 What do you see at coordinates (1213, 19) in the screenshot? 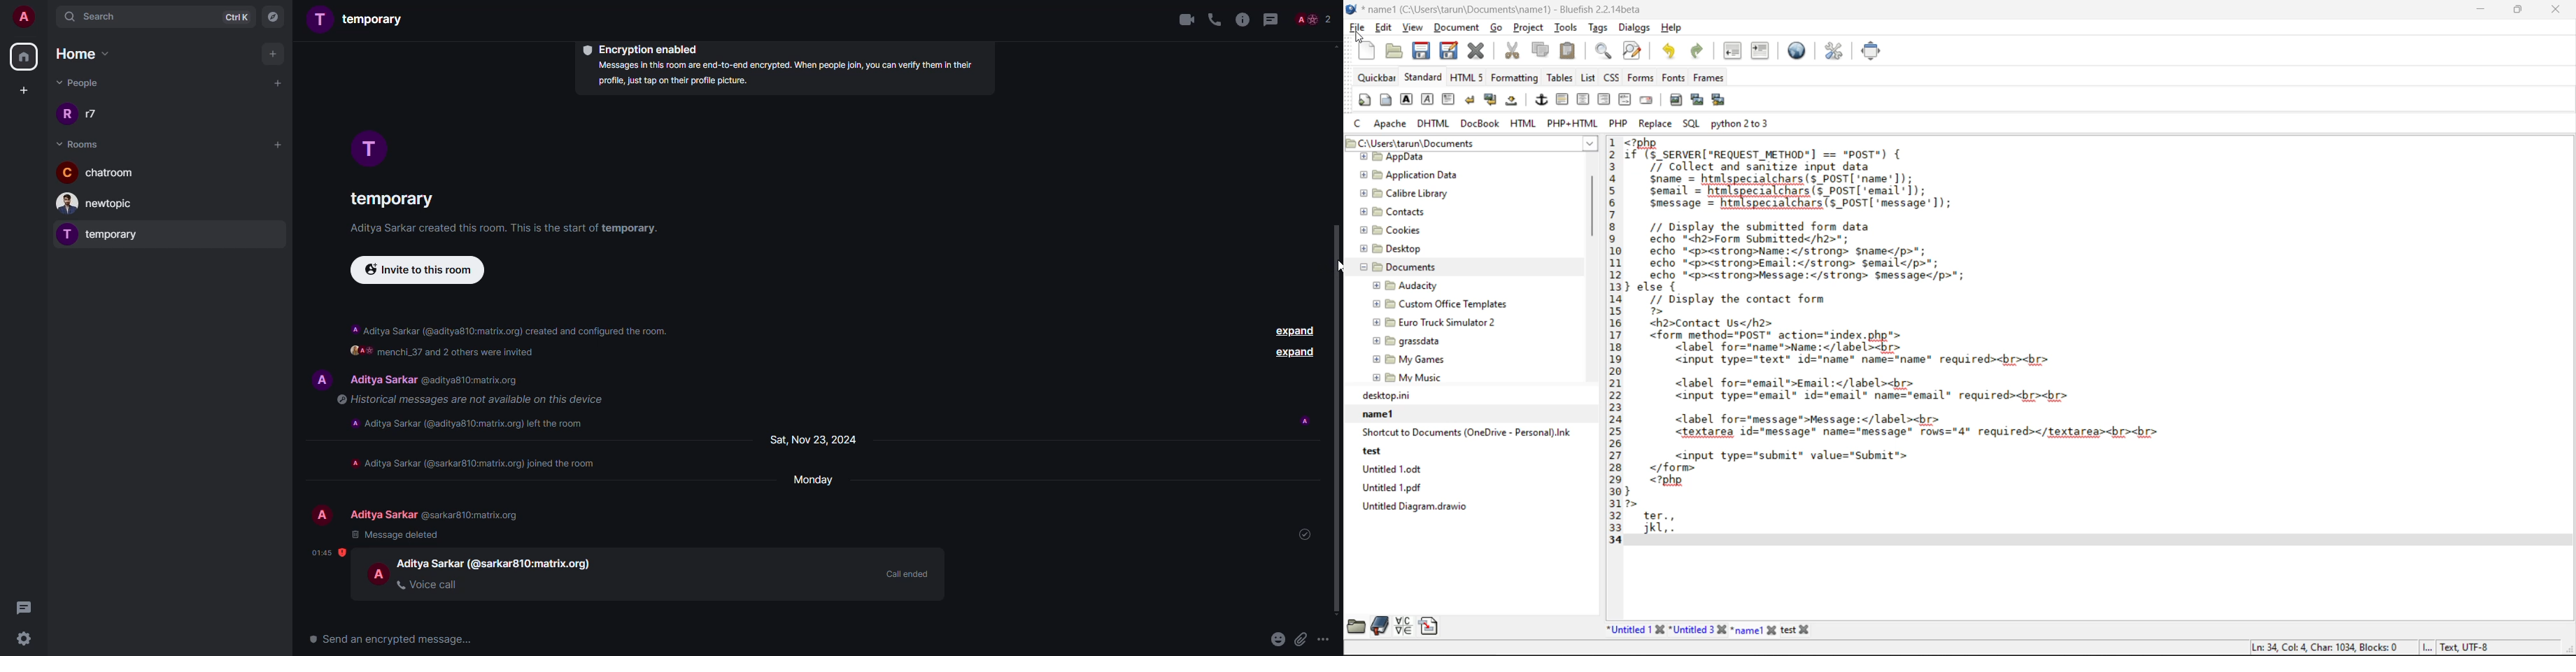
I see `voice call` at bounding box center [1213, 19].